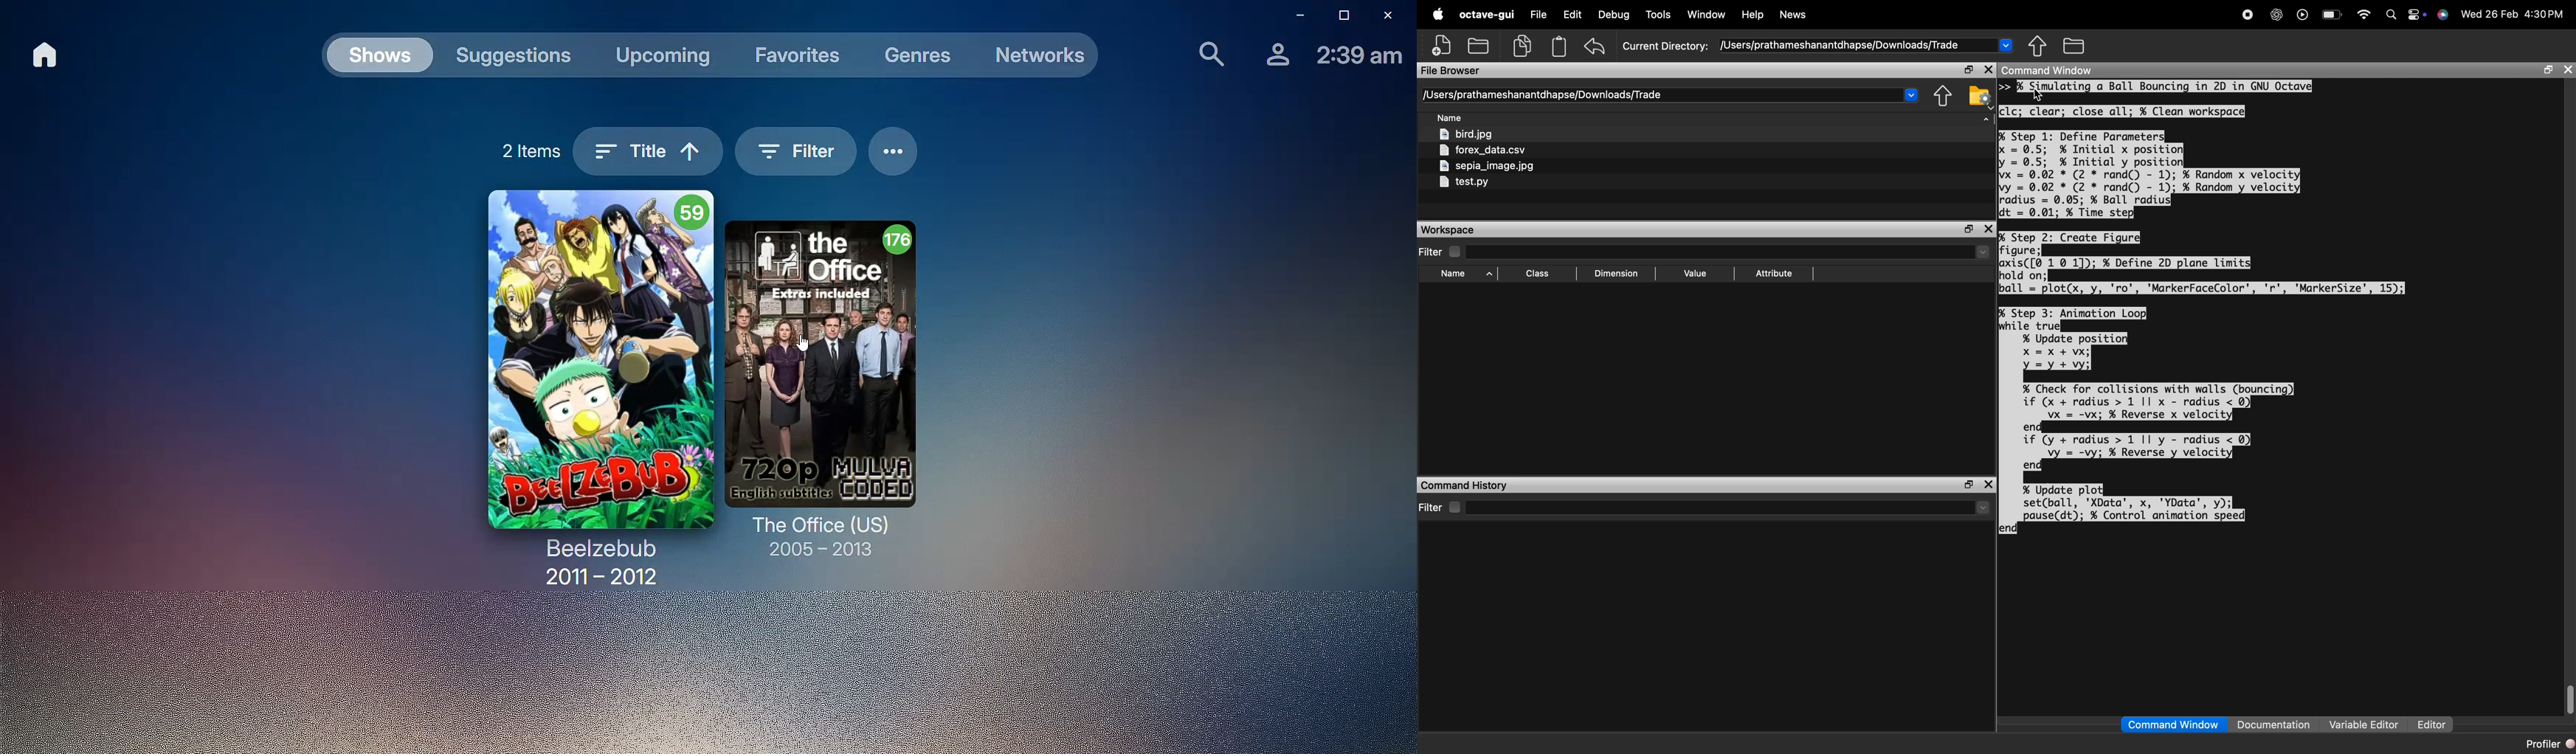 Image resolution: width=2576 pixels, height=756 pixels. What do you see at coordinates (2550, 744) in the screenshot?
I see `Profiler` at bounding box center [2550, 744].